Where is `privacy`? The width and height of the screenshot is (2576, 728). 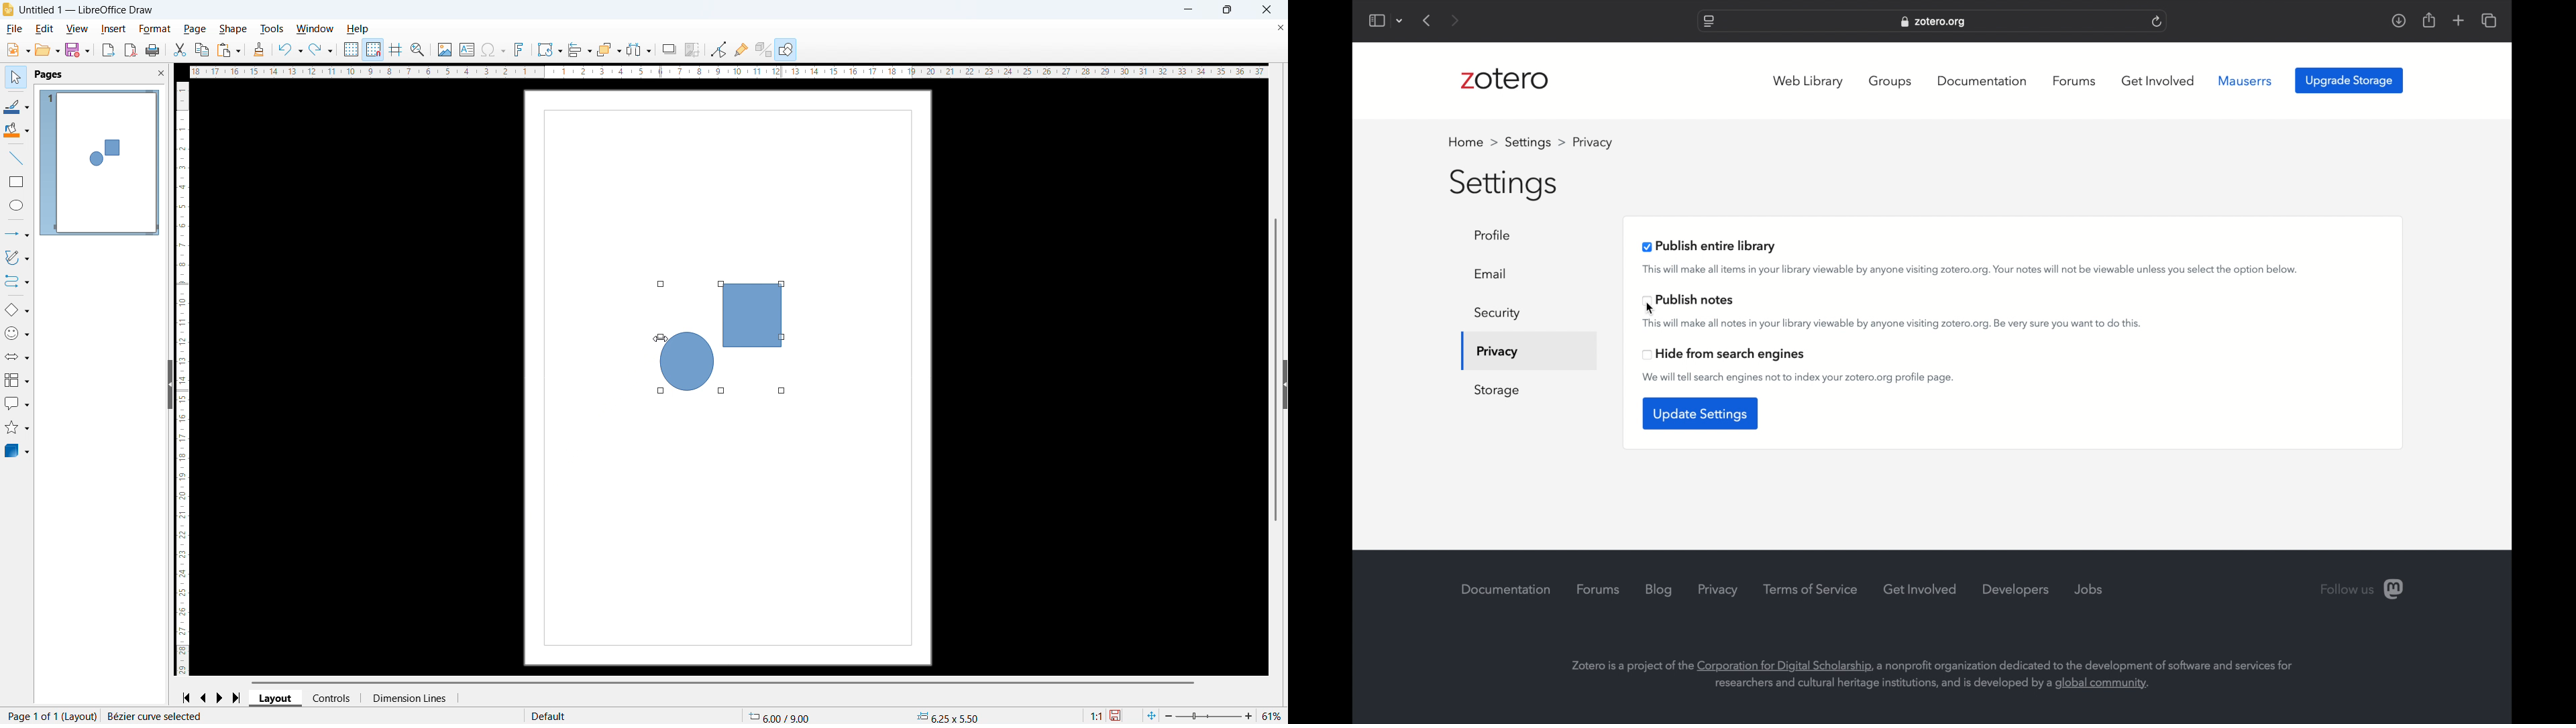 privacy is located at coordinates (1718, 590).